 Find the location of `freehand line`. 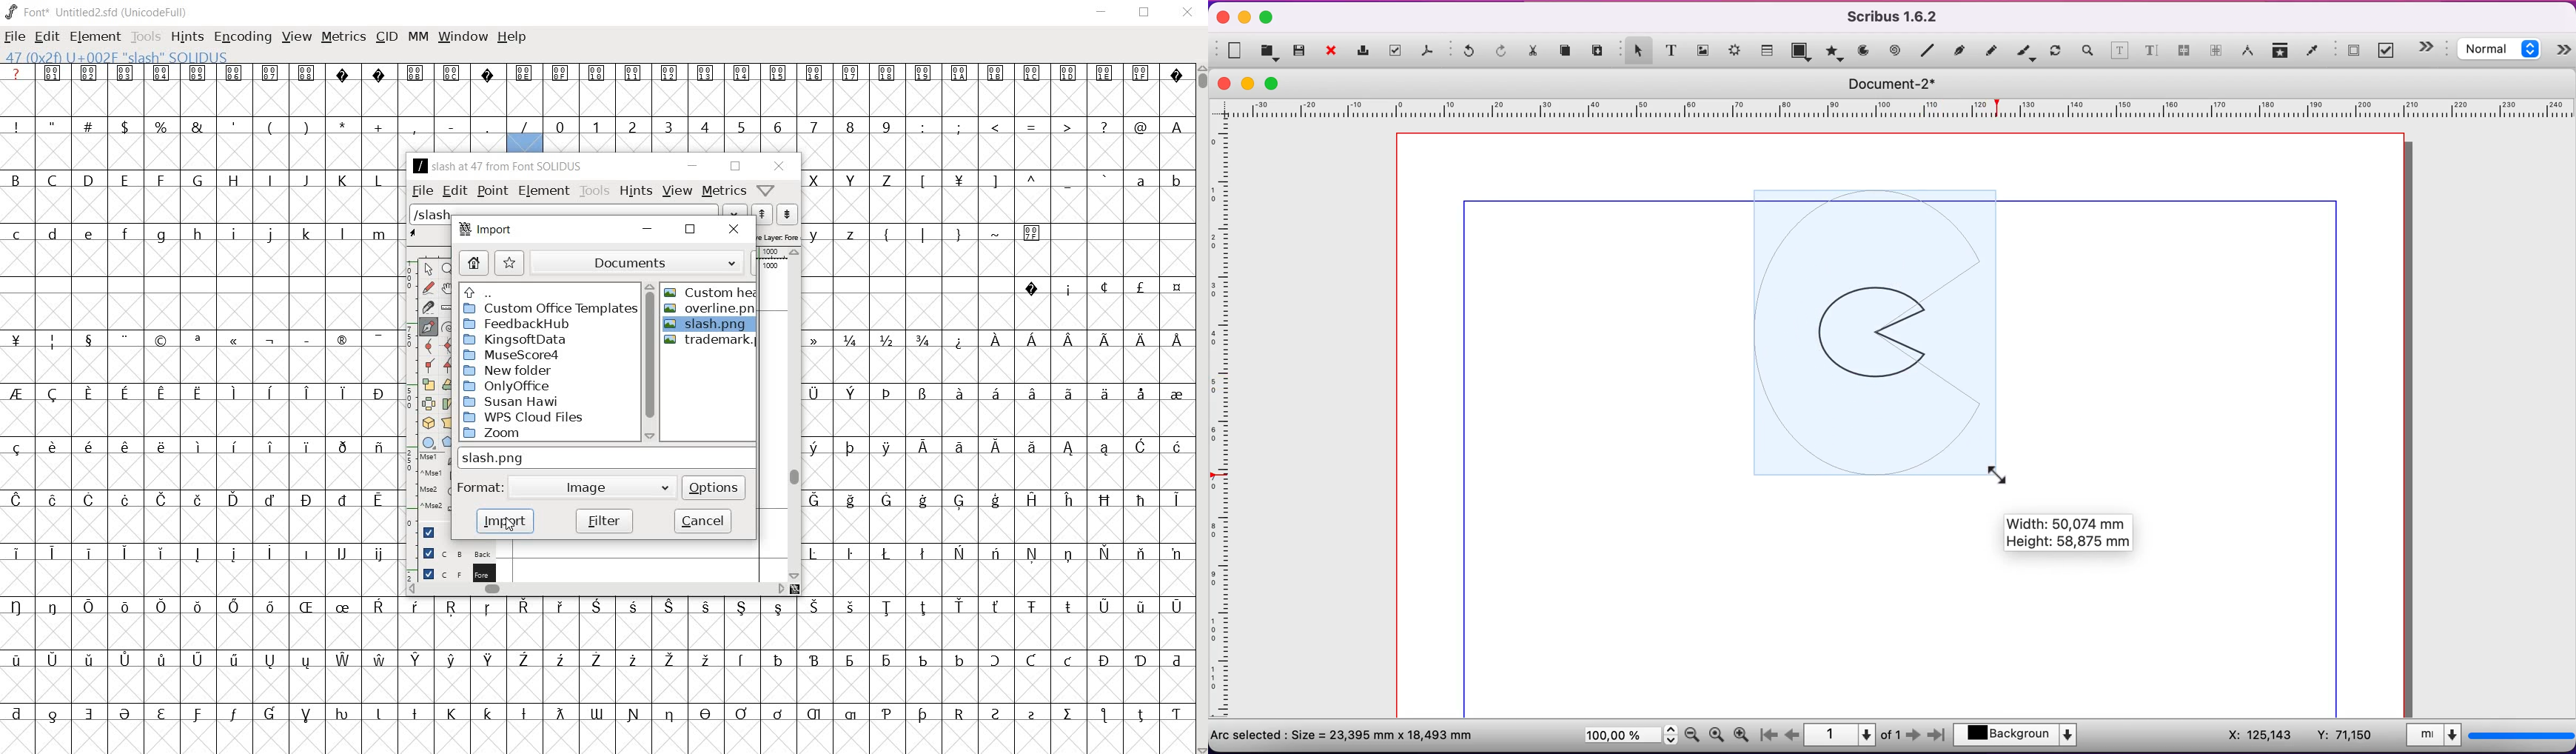

freehand line is located at coordinates (1992, 50).